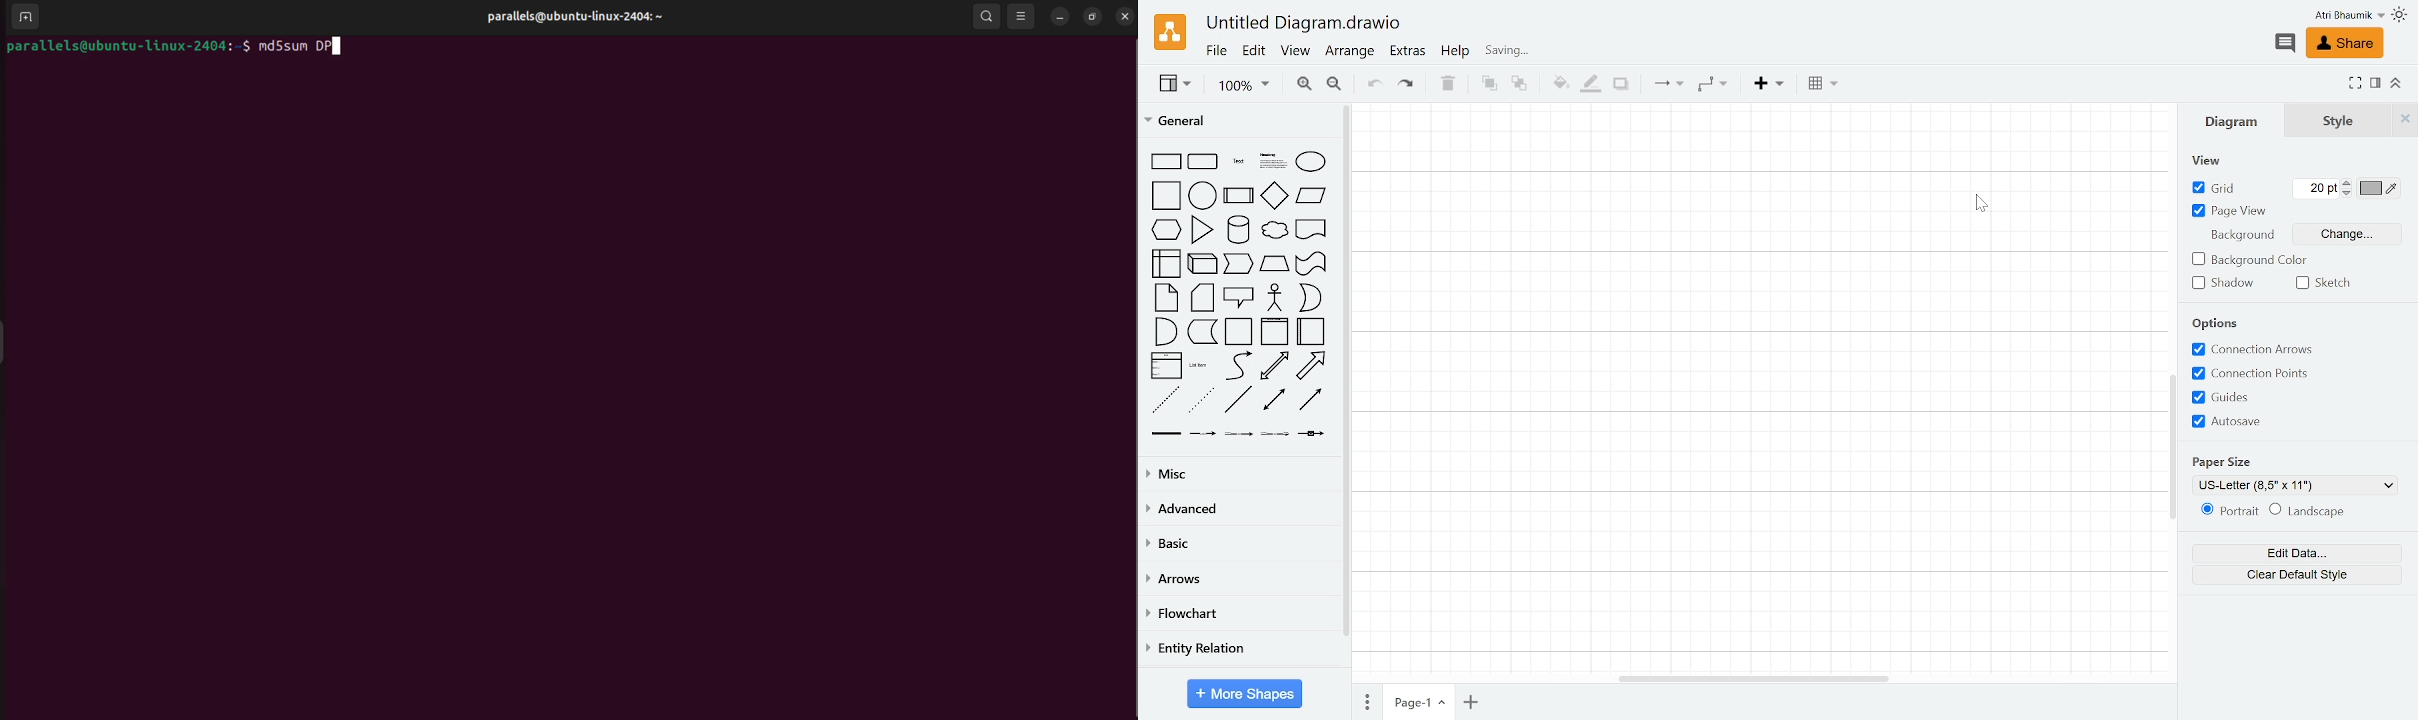 Image resolution: width=2436 pixels, height=728 pixels. Describe the element at coordinates (2309, 511) in the screenshot. I see `Landscape` at that location.